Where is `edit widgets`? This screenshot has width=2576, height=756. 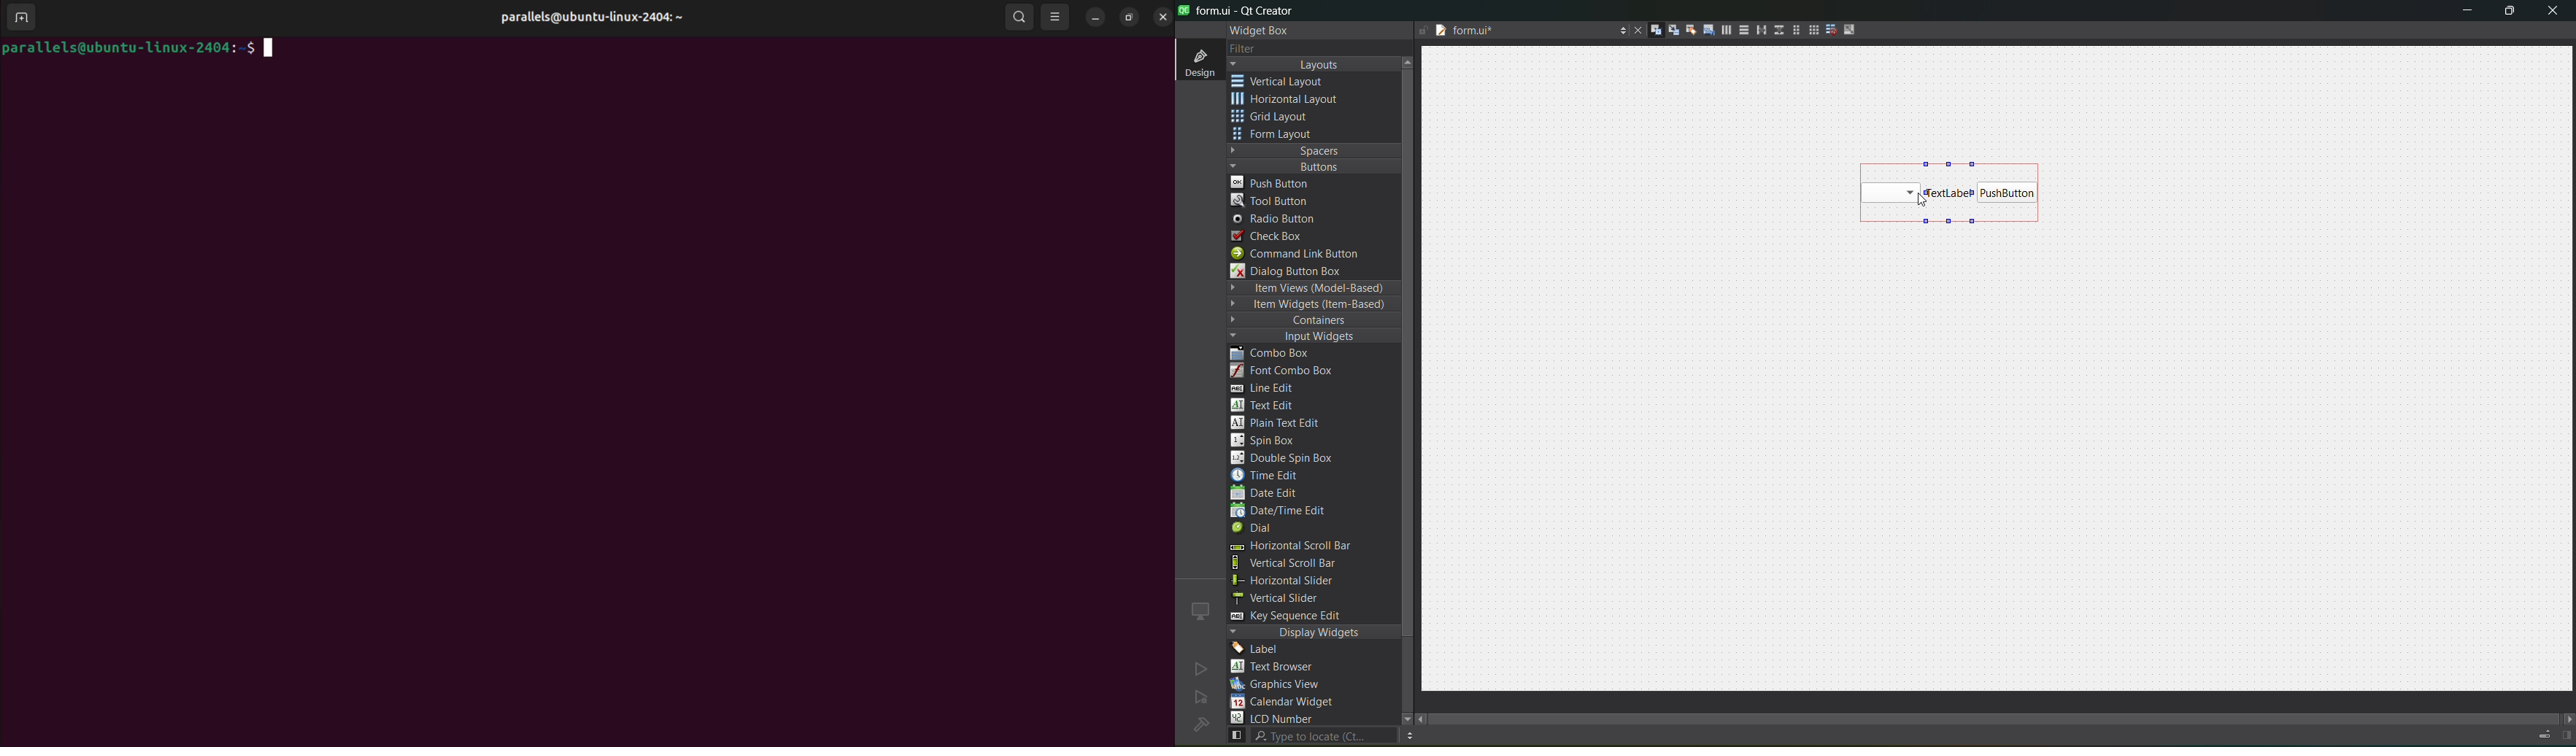 edit widgets is located at coordinates (1650, 31).